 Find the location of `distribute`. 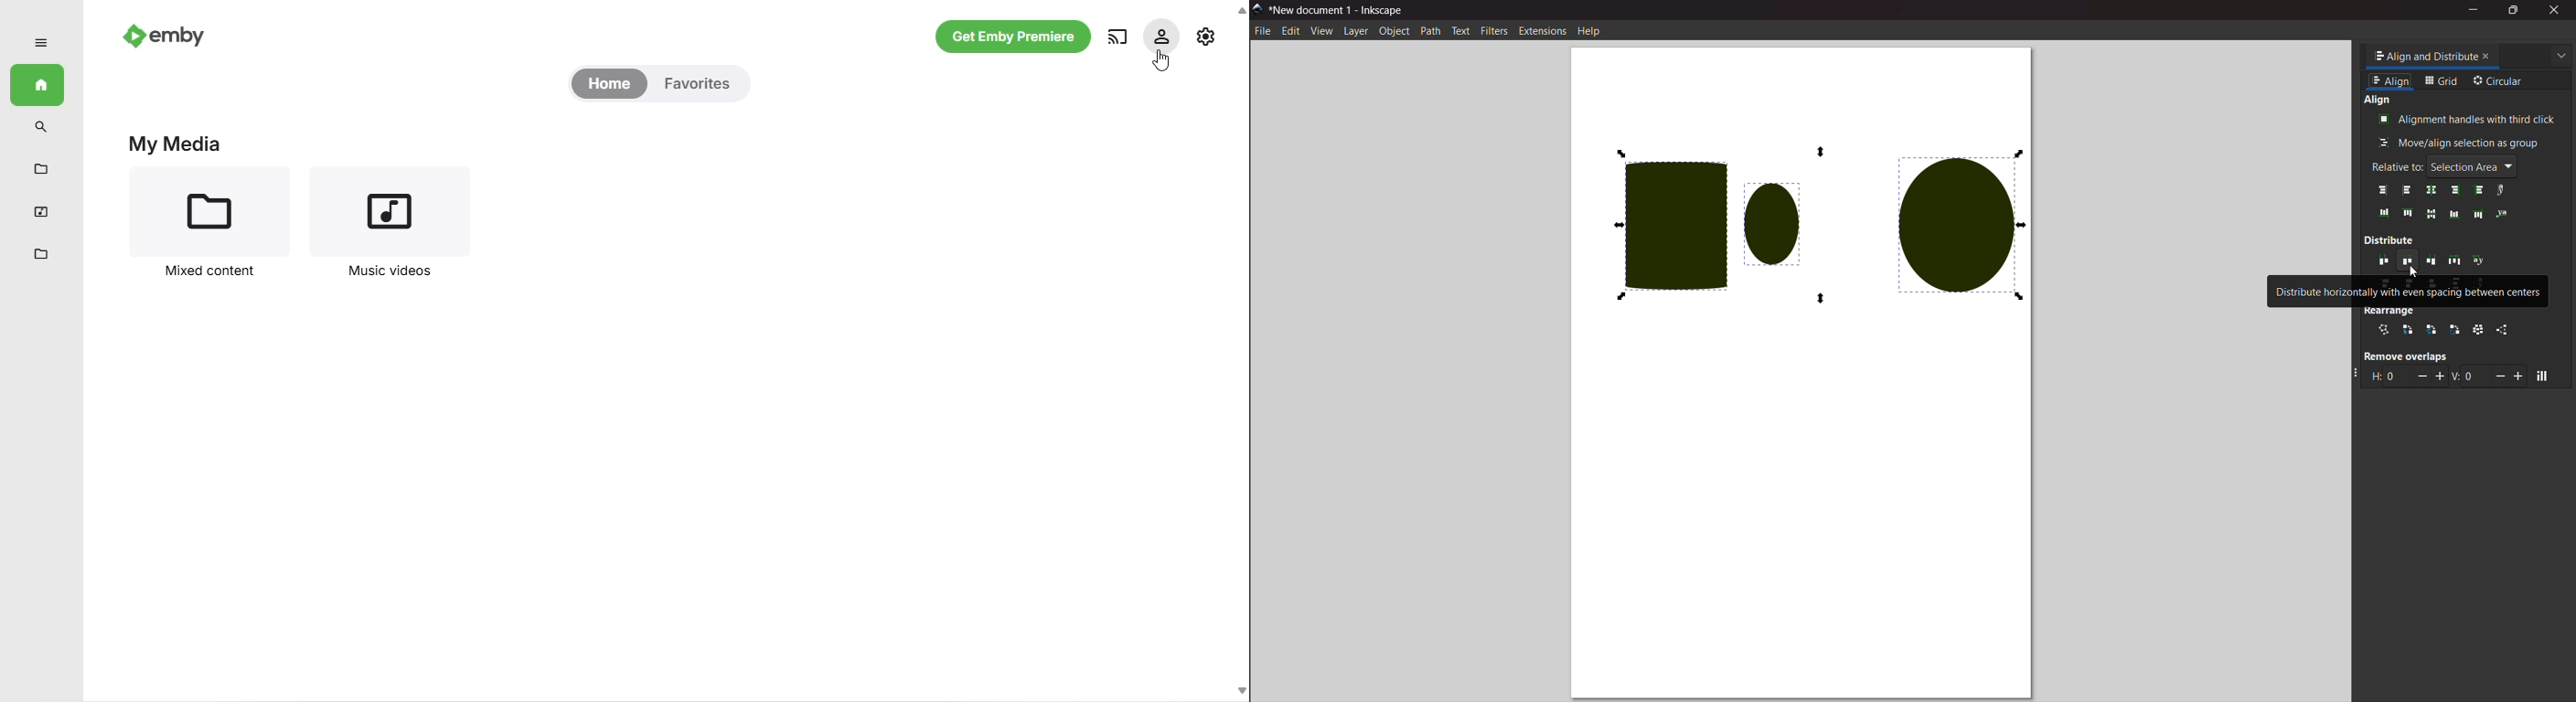

distribute is located at coordinates (2389, 240).